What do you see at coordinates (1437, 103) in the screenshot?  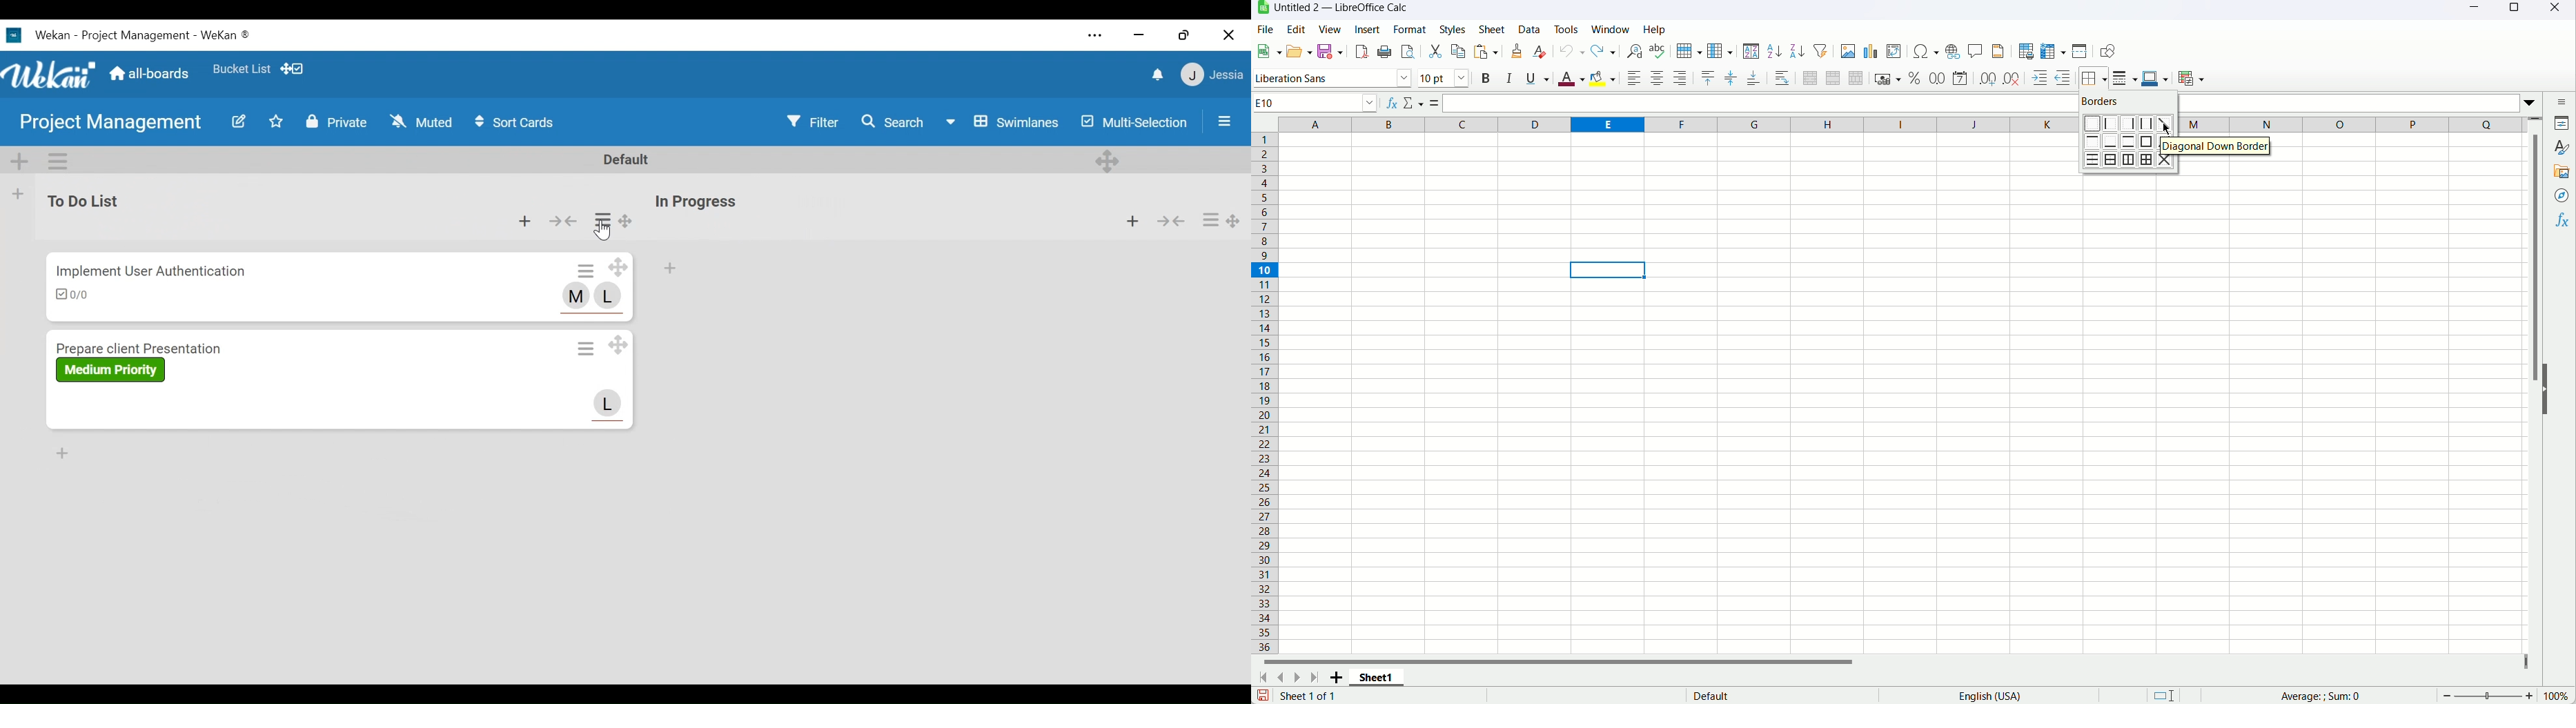 I see `Formula` at bounding box center [1437, 103].